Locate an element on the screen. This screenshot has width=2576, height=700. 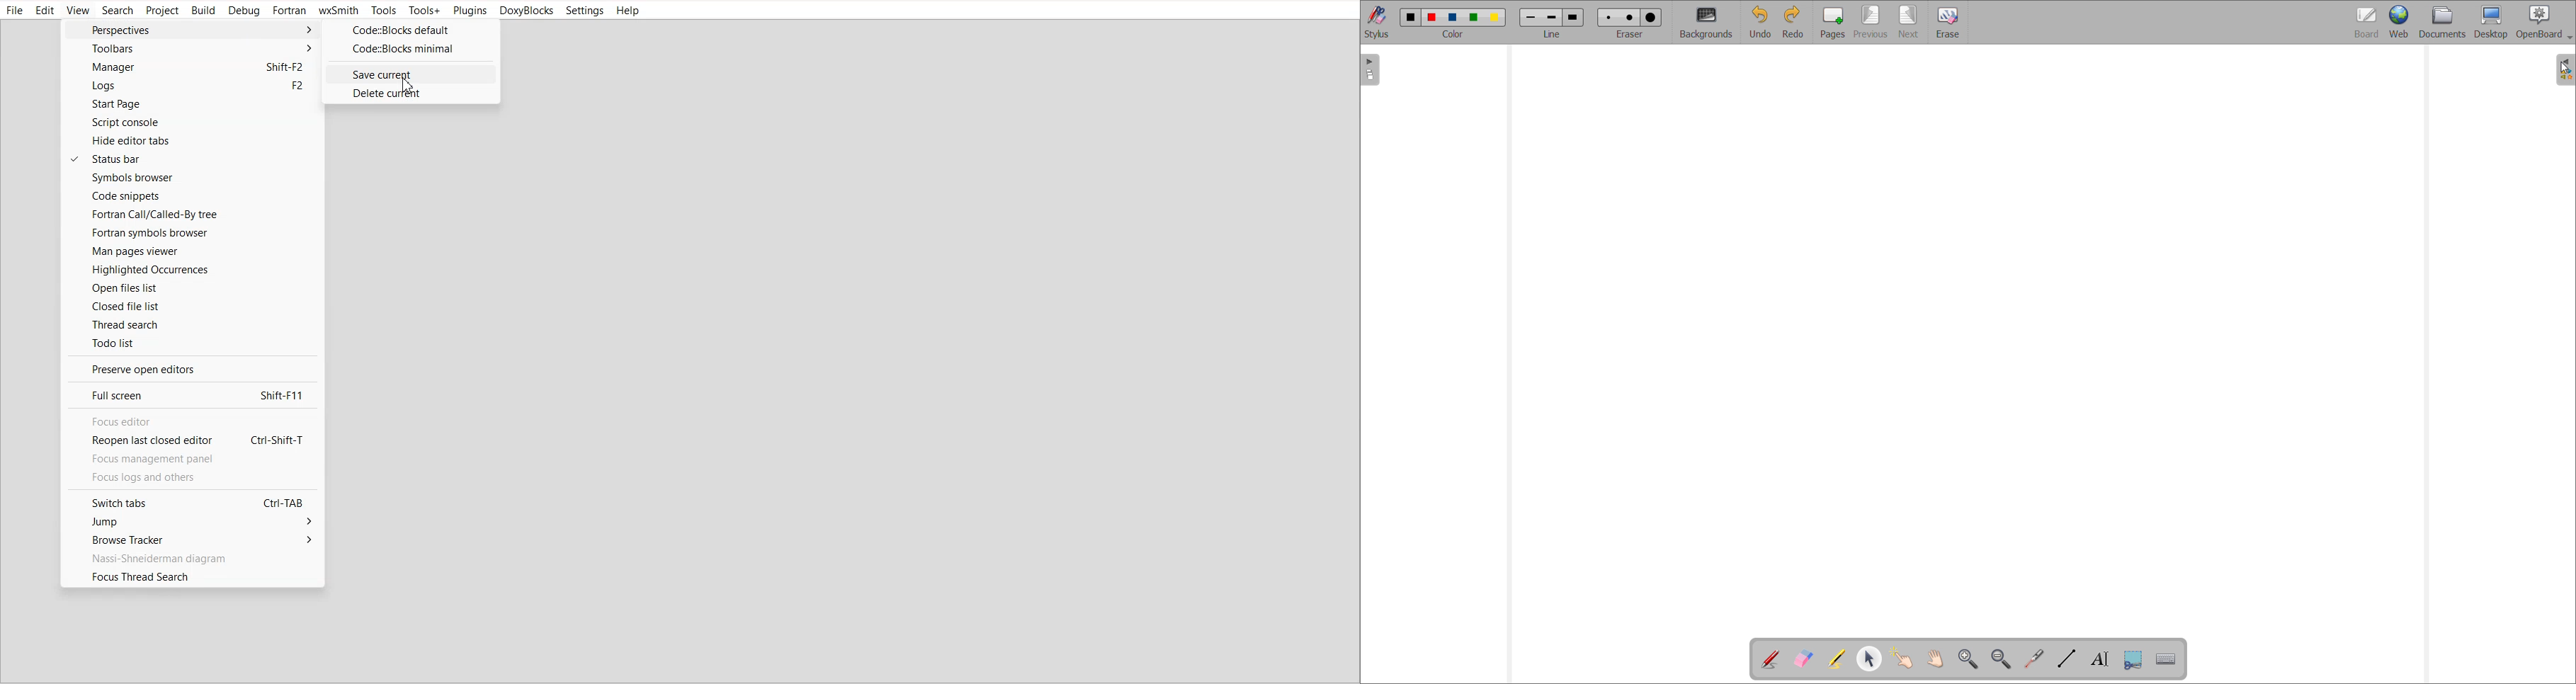
Highlighted Occurrences is located at coordinates (191, 269).